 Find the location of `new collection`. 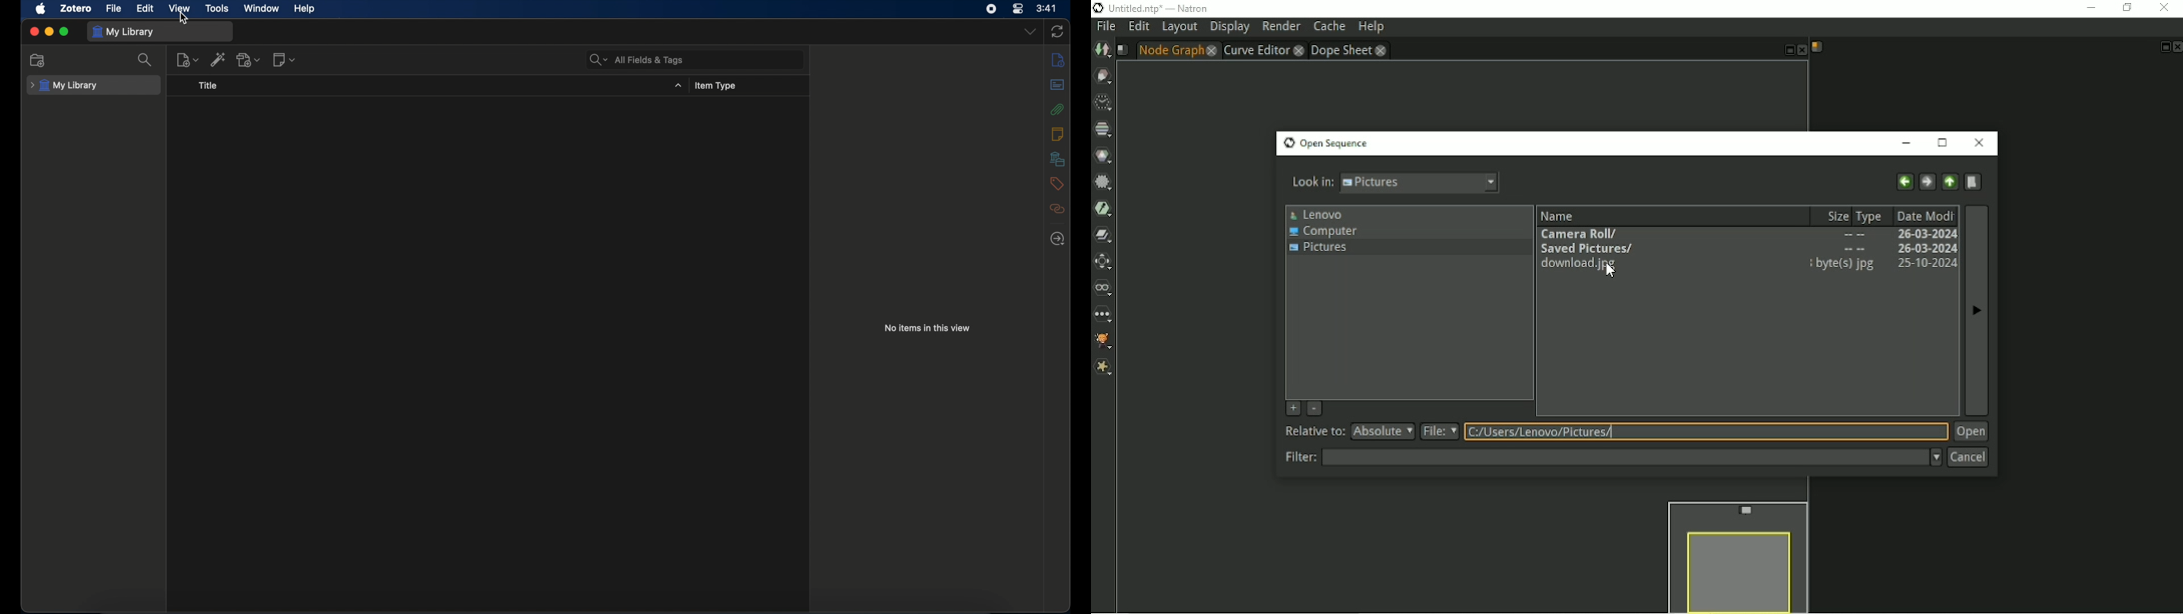

new collection is located at coordinates (39, 61).